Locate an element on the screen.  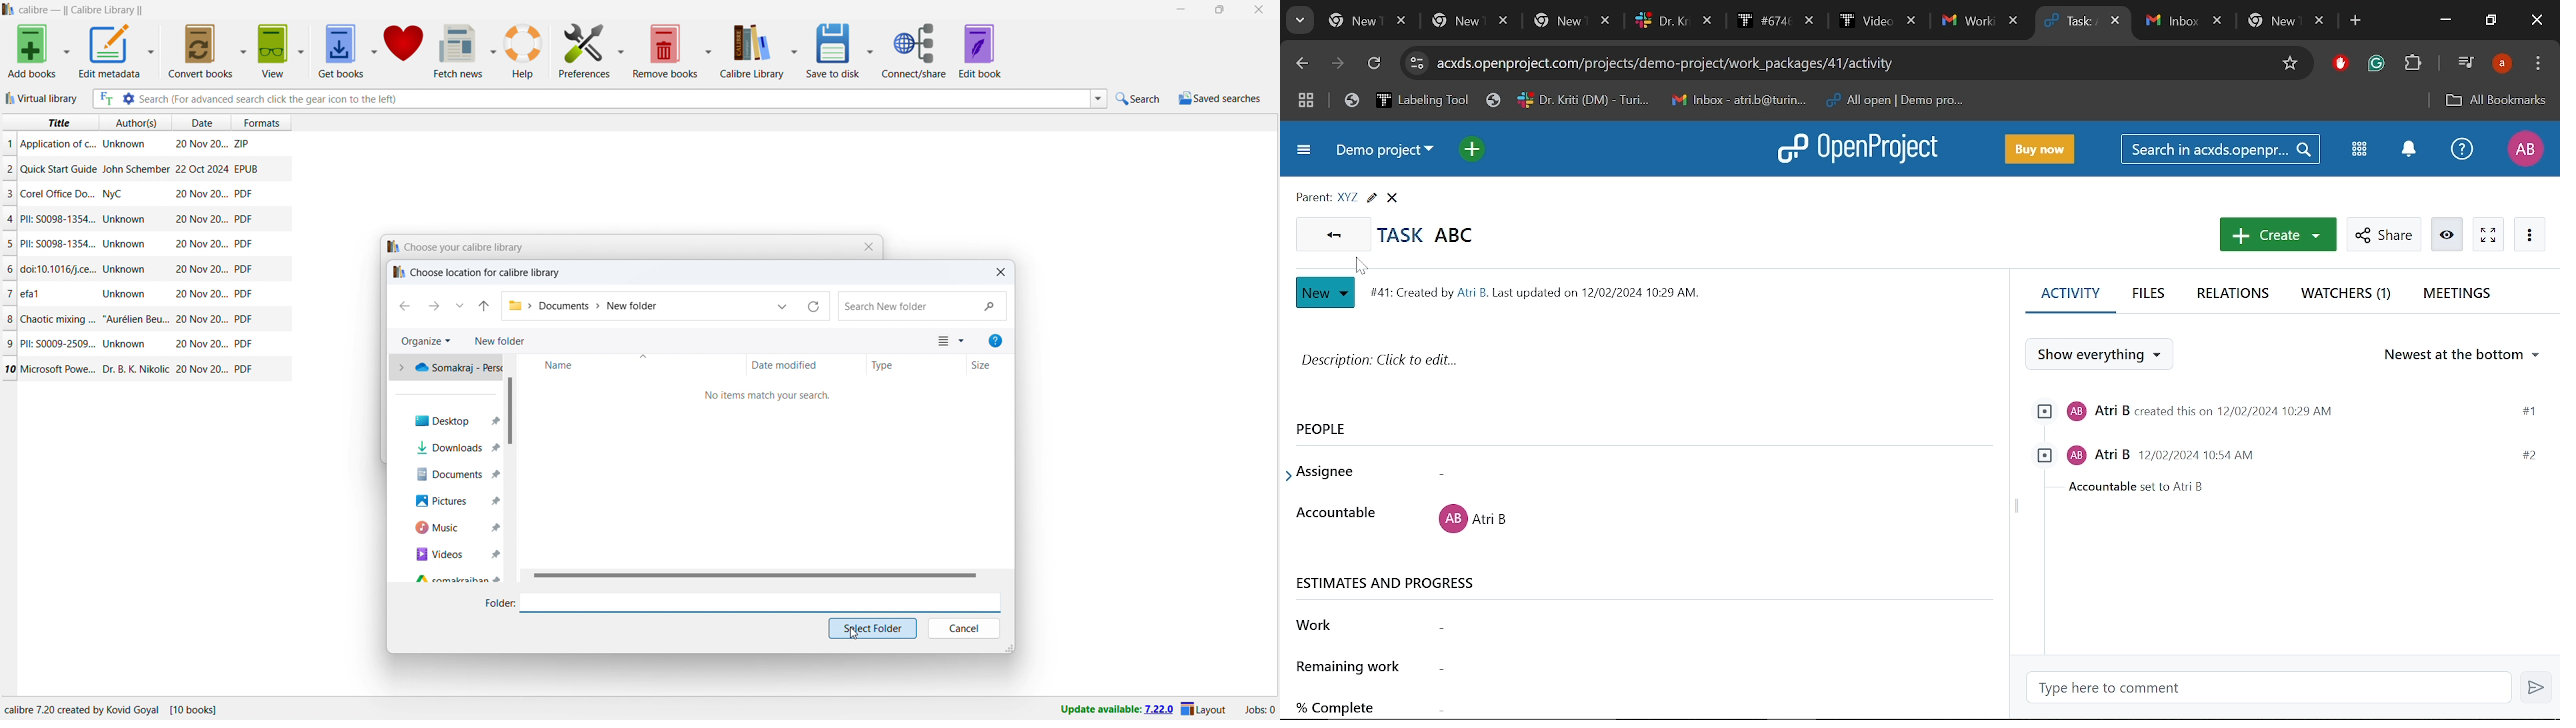
Author is located at coordinates (115, 195).